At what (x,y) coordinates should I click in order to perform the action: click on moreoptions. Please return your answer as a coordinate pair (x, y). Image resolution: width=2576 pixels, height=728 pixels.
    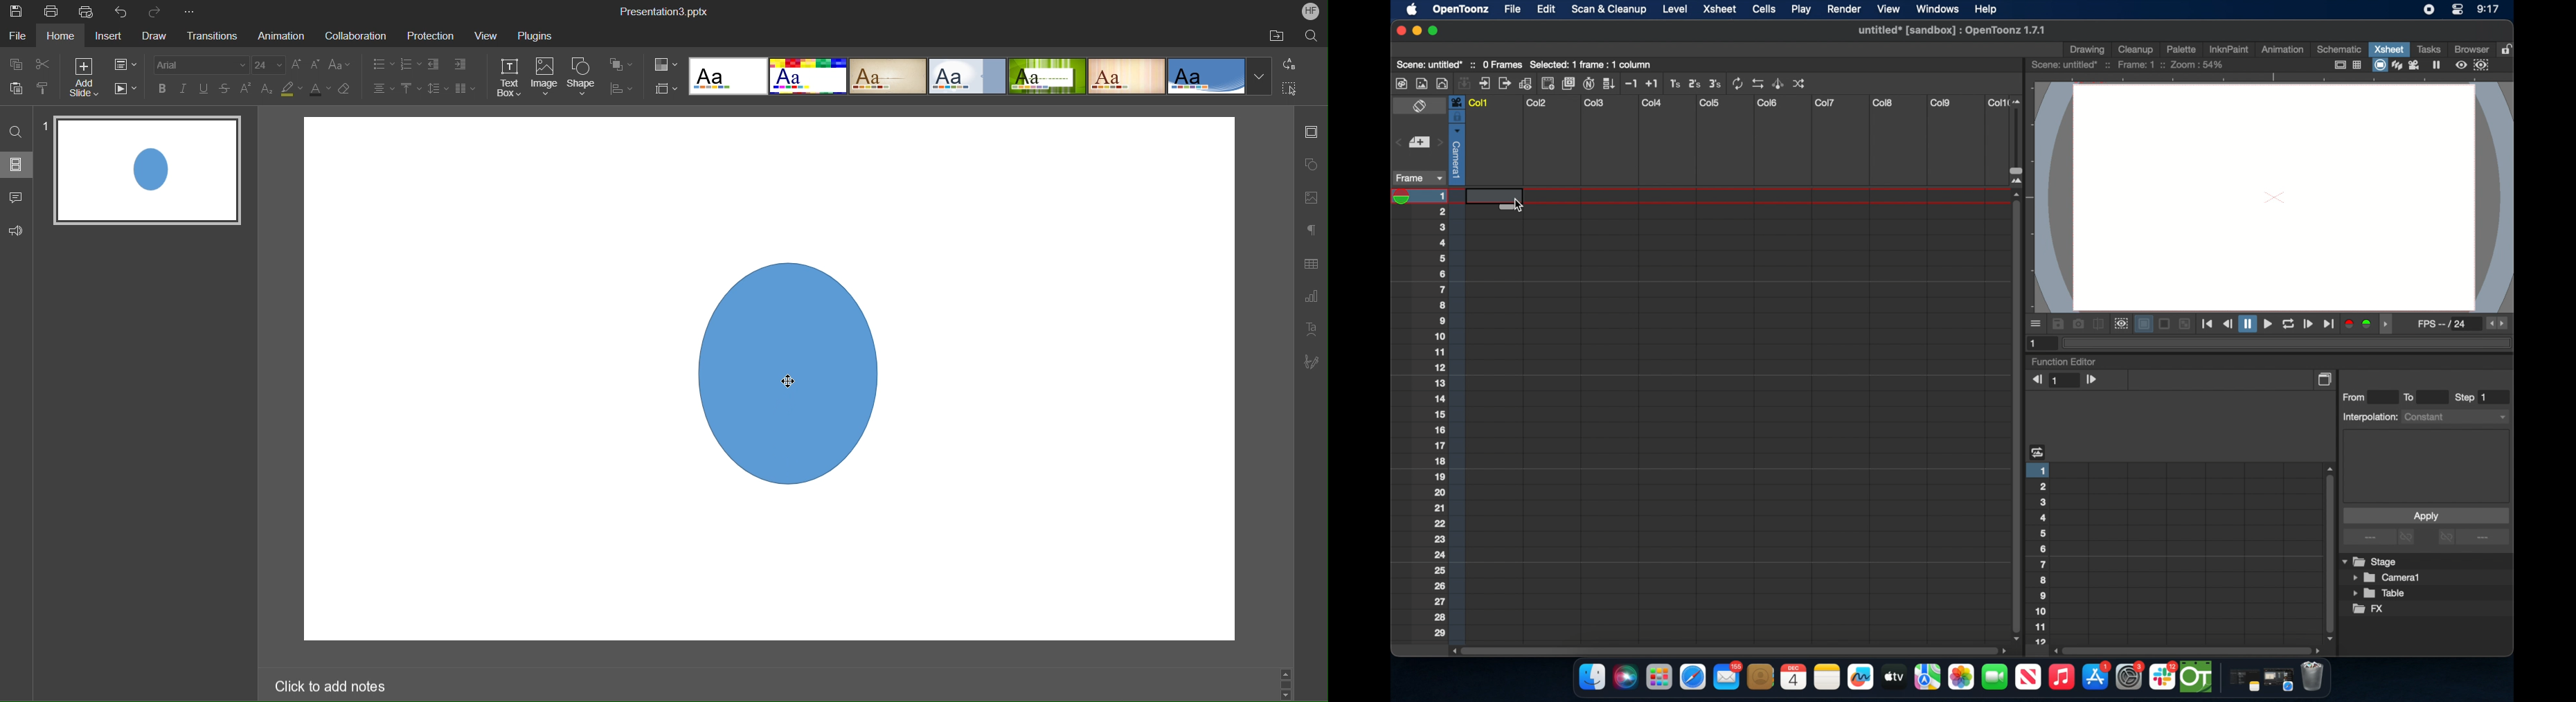
    Looking at the image, I should click on (2037, 323).